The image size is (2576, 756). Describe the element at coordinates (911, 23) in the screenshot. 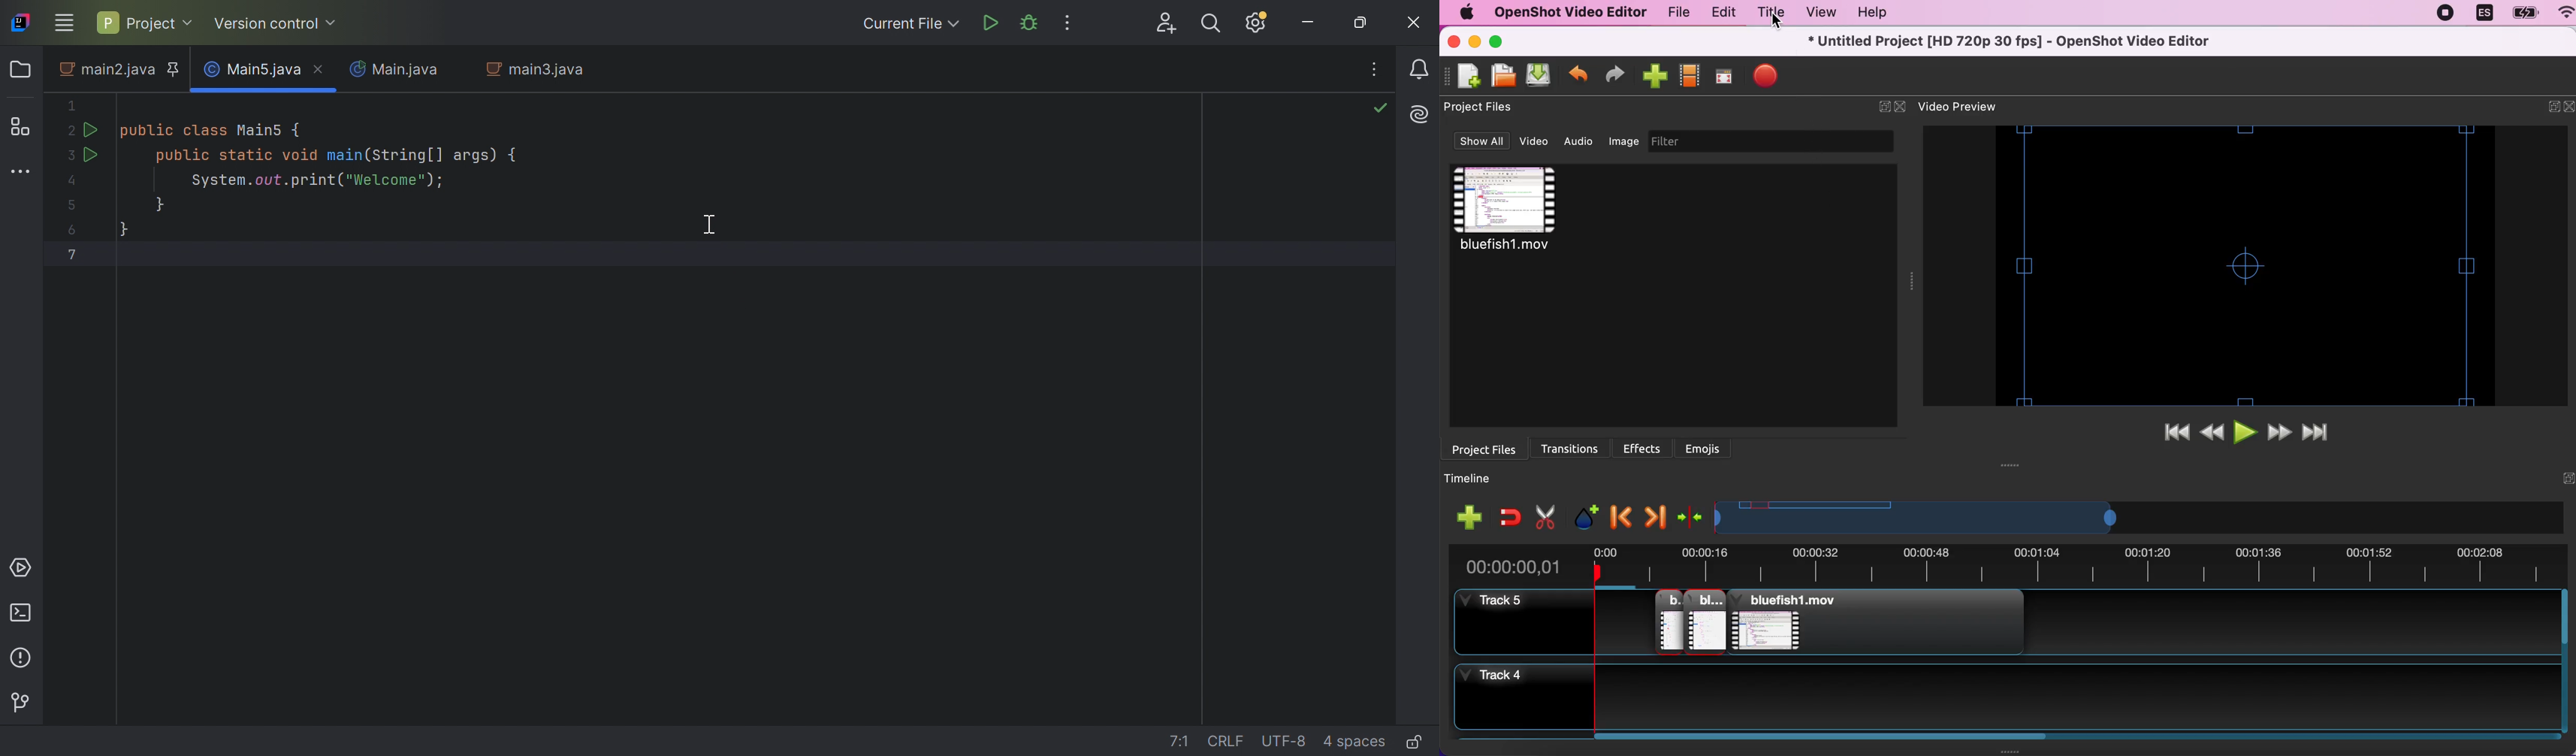

I see `Current file` at that location.